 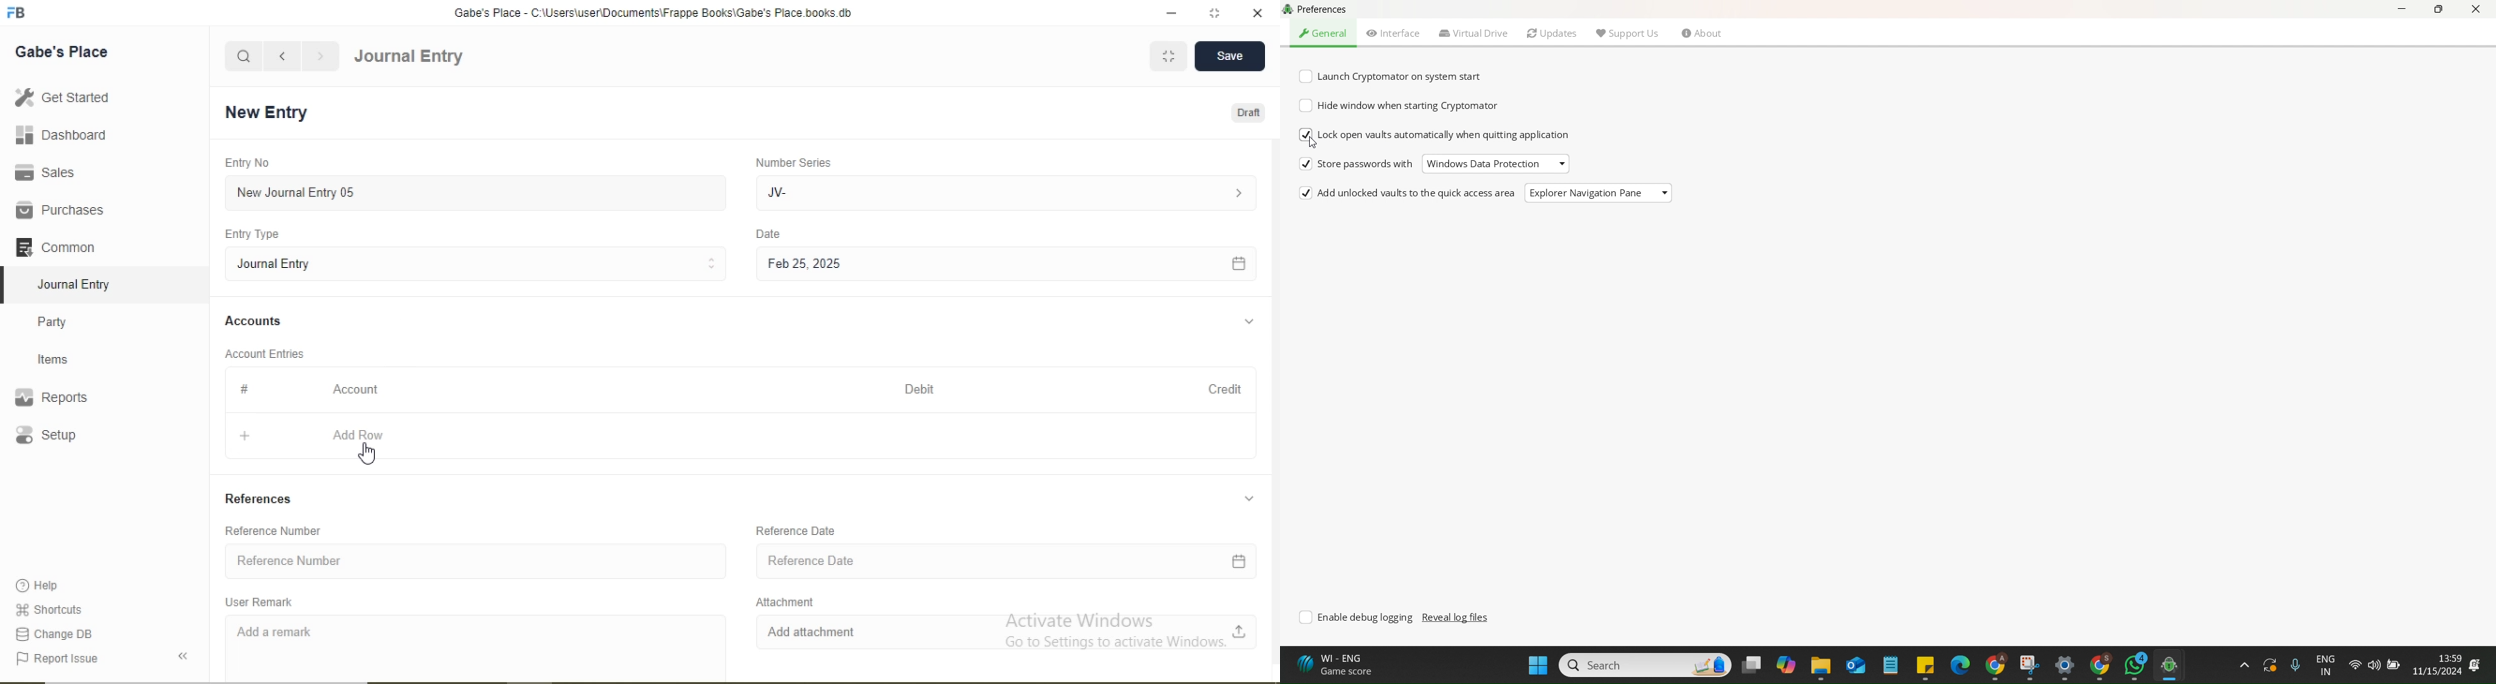 What do you see at coordinates (66, 320) in the screenshot?
I see `Party` at bounding box center [66, 320].